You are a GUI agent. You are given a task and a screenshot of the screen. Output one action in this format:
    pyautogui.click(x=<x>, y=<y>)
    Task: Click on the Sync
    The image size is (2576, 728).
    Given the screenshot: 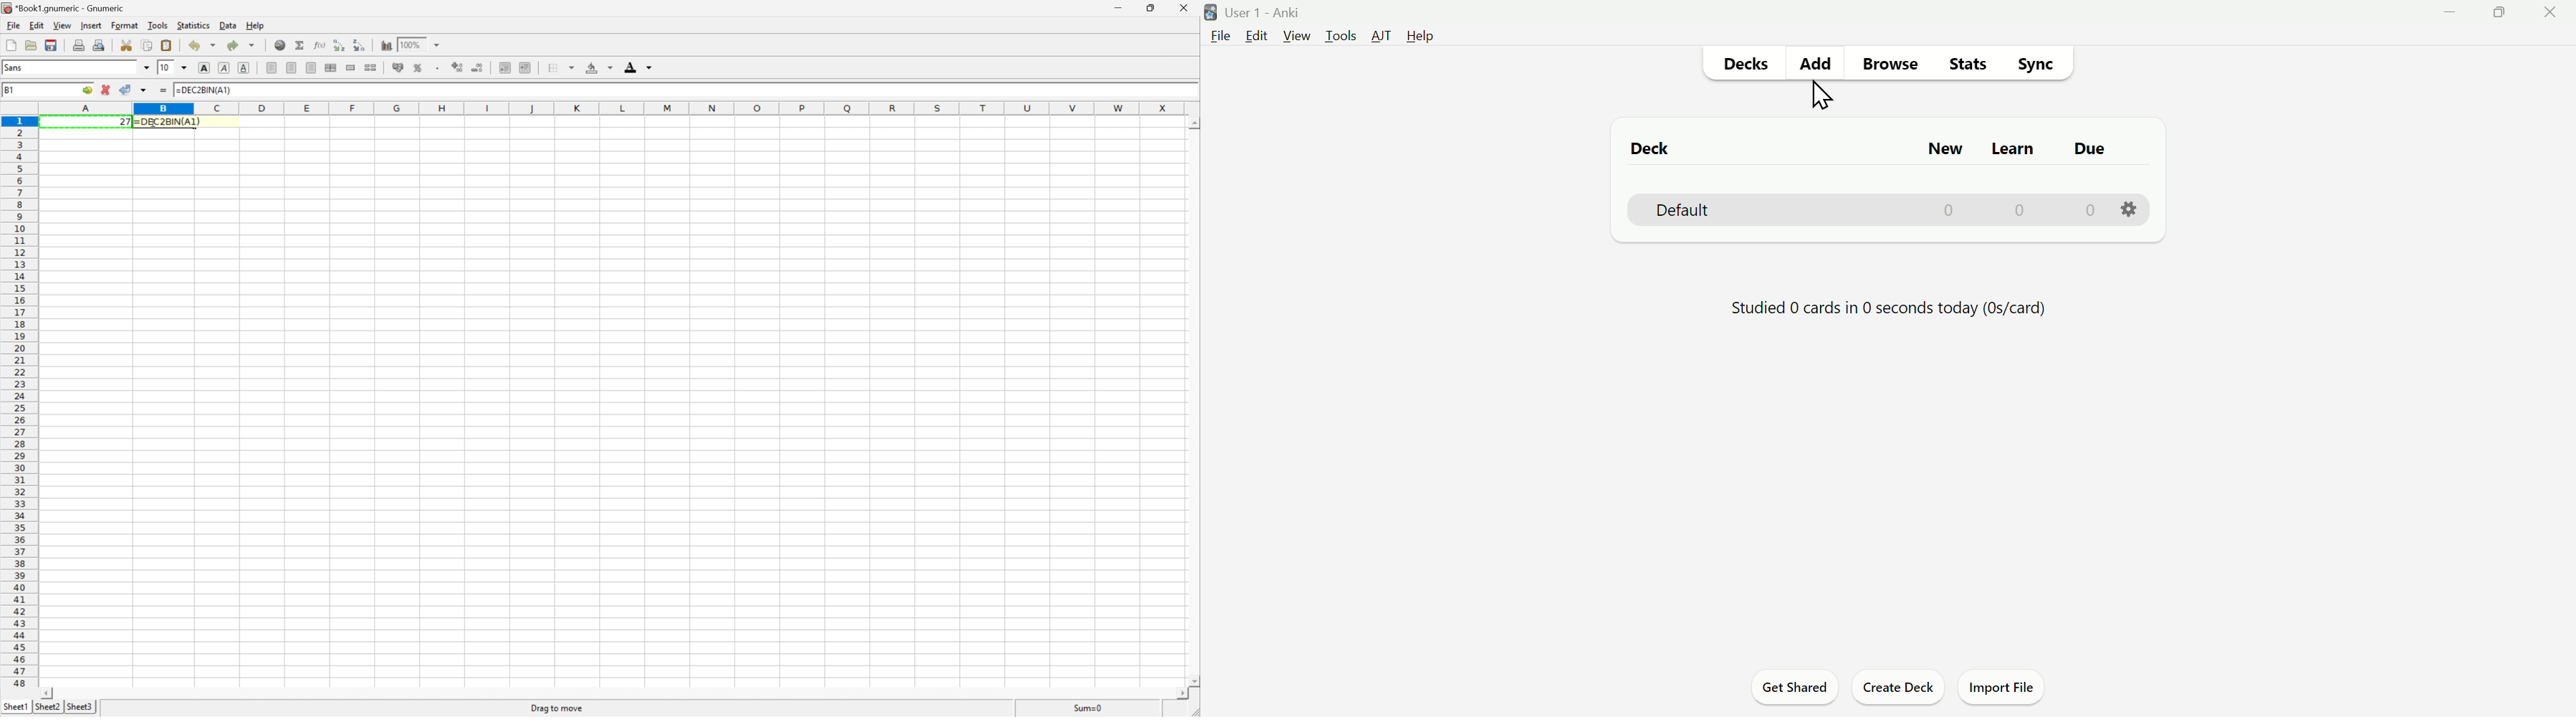 What is the action you would take?
    pyautogui.click(x=2037, y=64)
    